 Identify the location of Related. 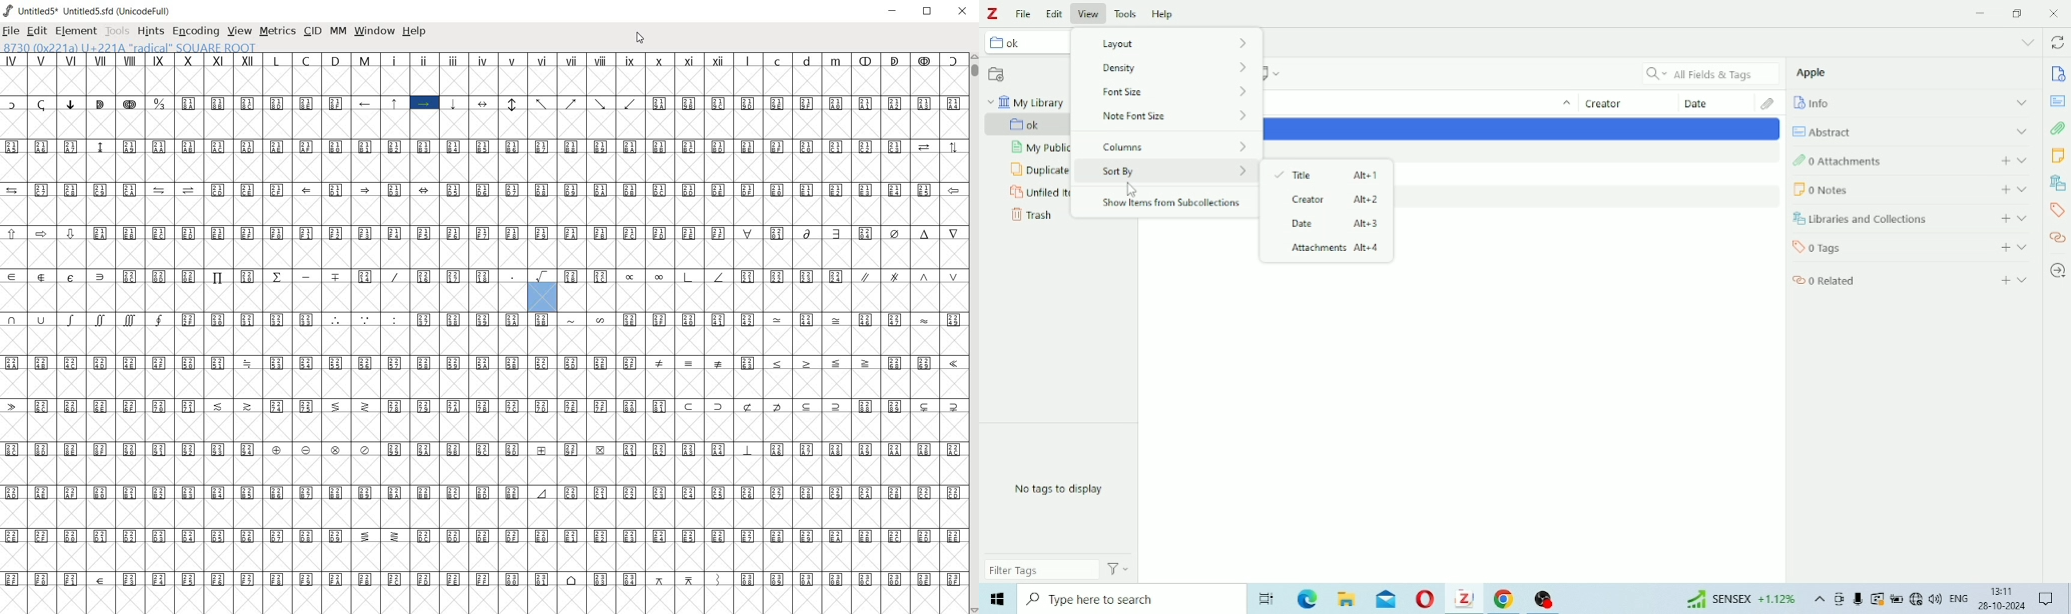
(2058, 241).